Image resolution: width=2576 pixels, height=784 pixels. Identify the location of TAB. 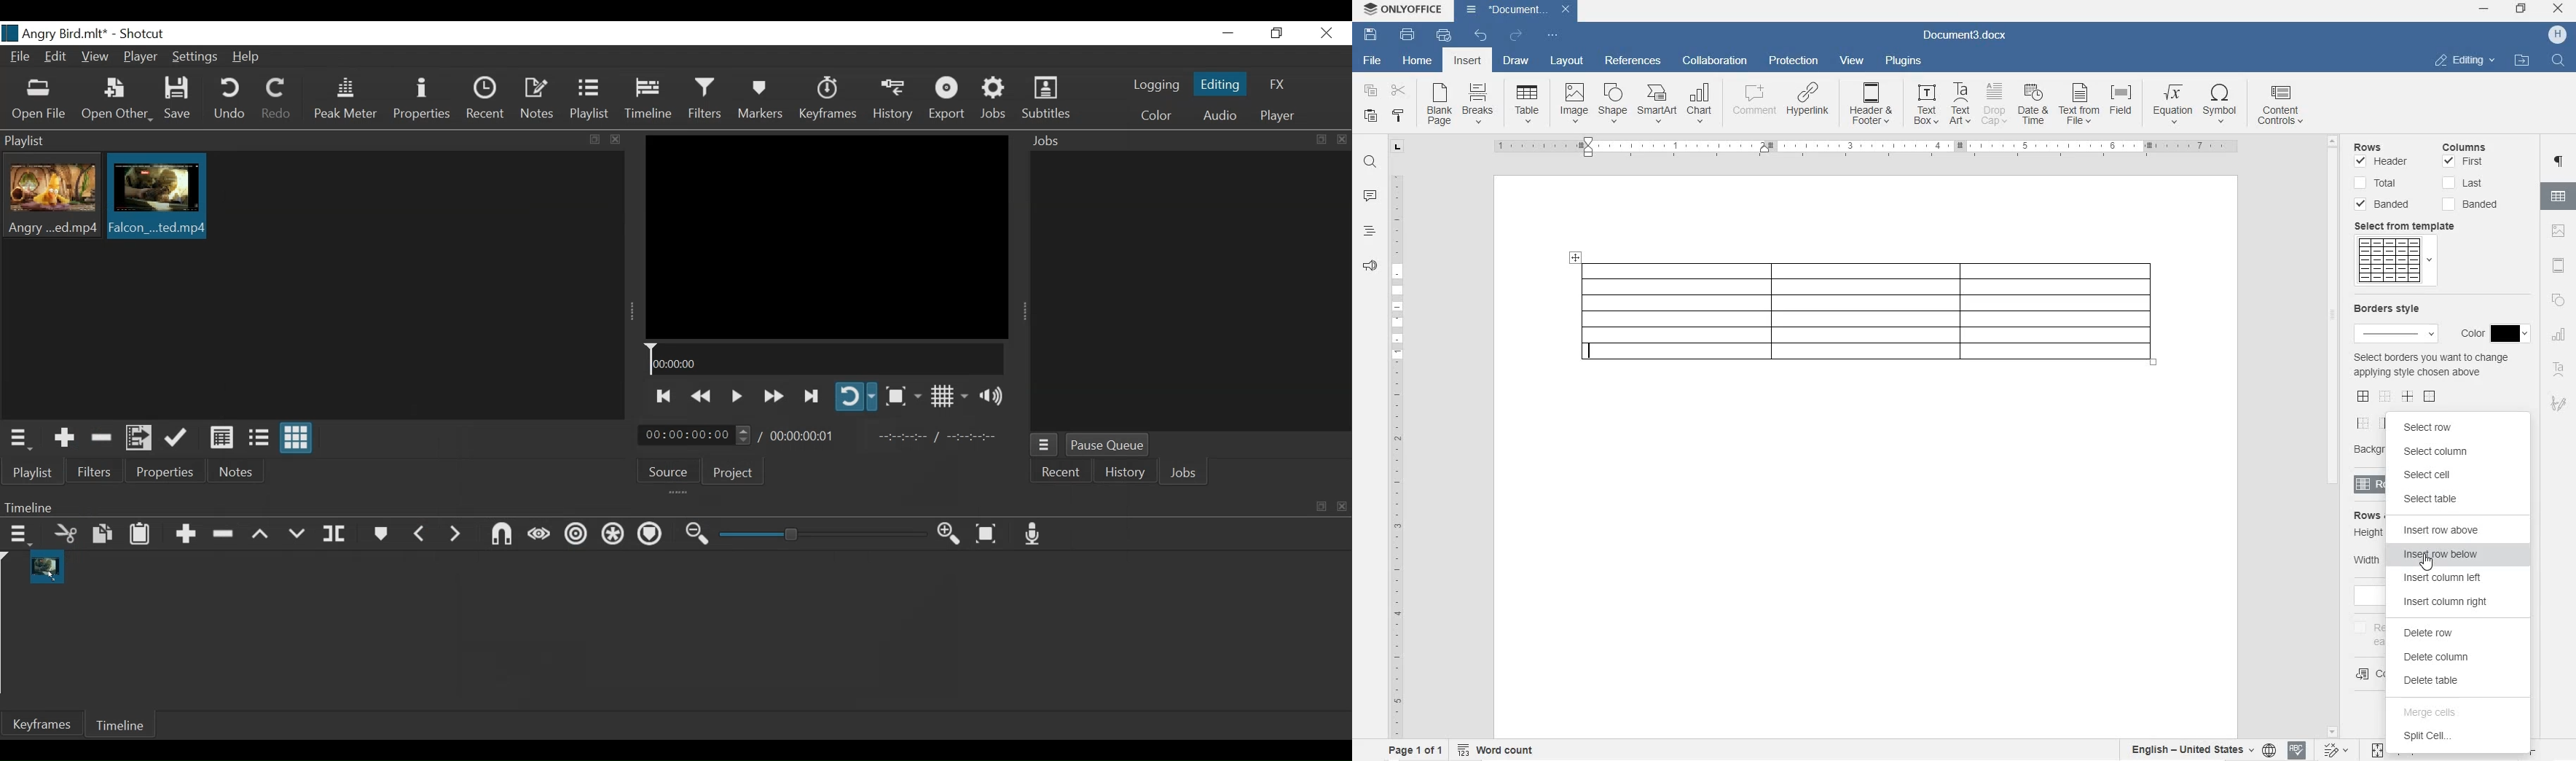
(1398, 149).